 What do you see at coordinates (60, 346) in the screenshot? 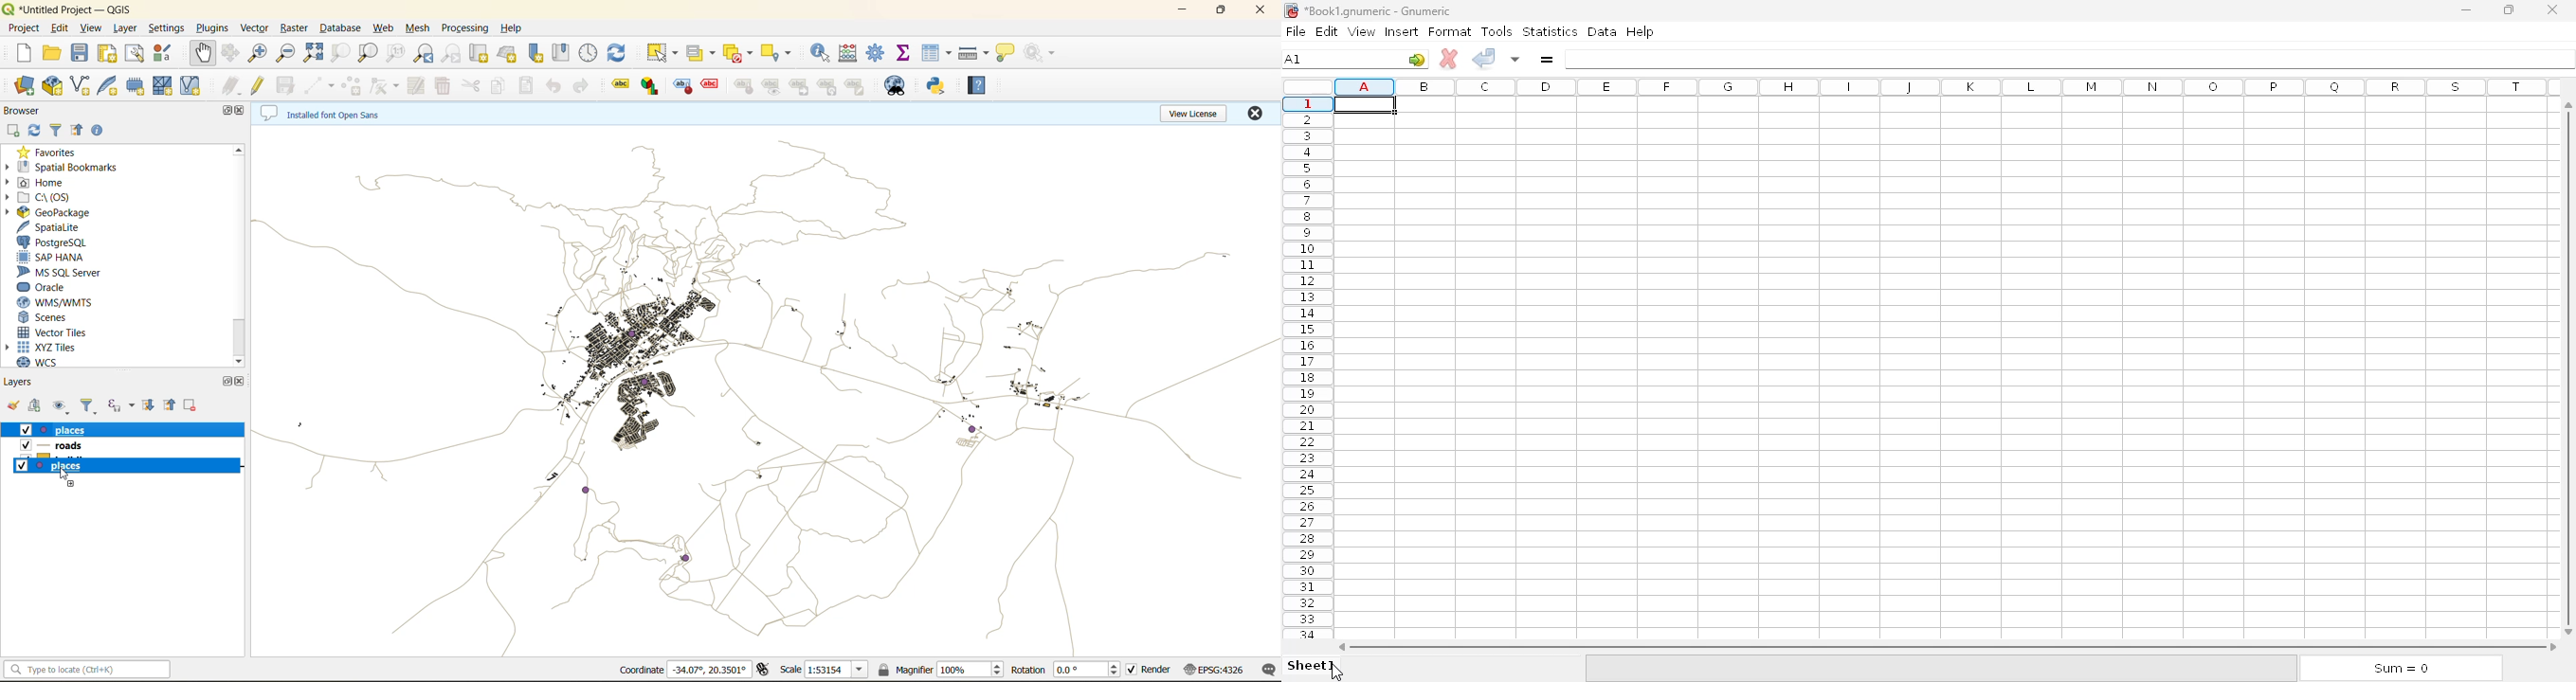
I see `xyz tiles` at bounding box center [60, 346].